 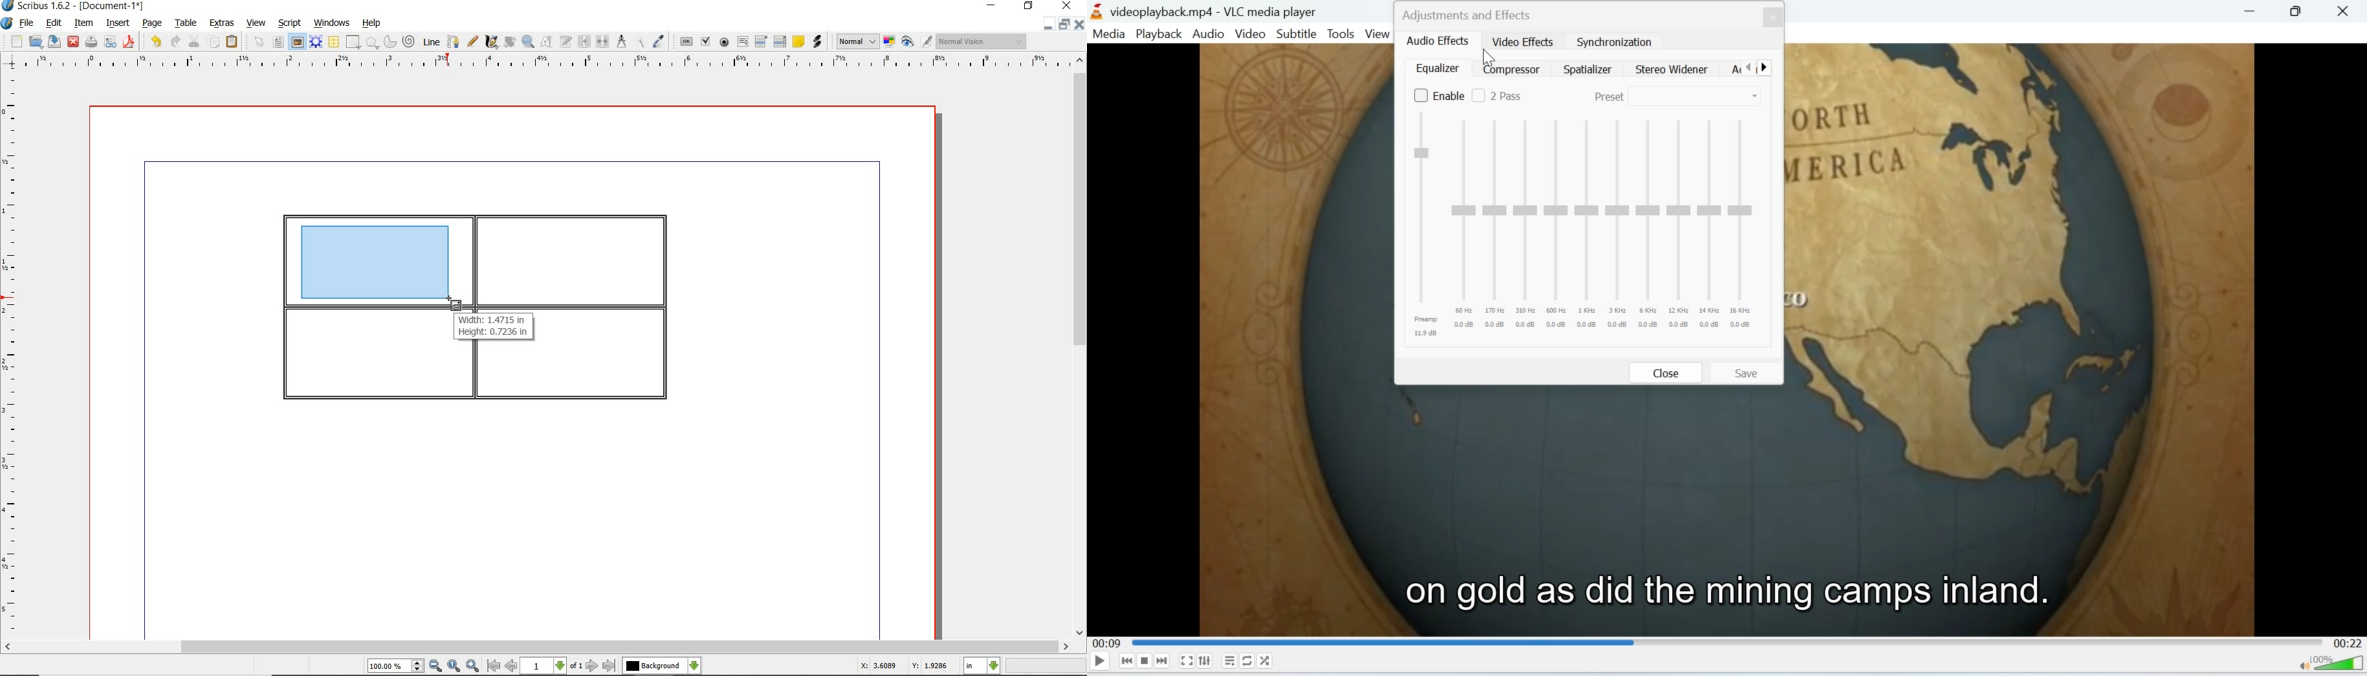 What do you see at coordinates (780, 41) in the screenshot?
I see `PDF List Box` at bounding box center [780, 41].